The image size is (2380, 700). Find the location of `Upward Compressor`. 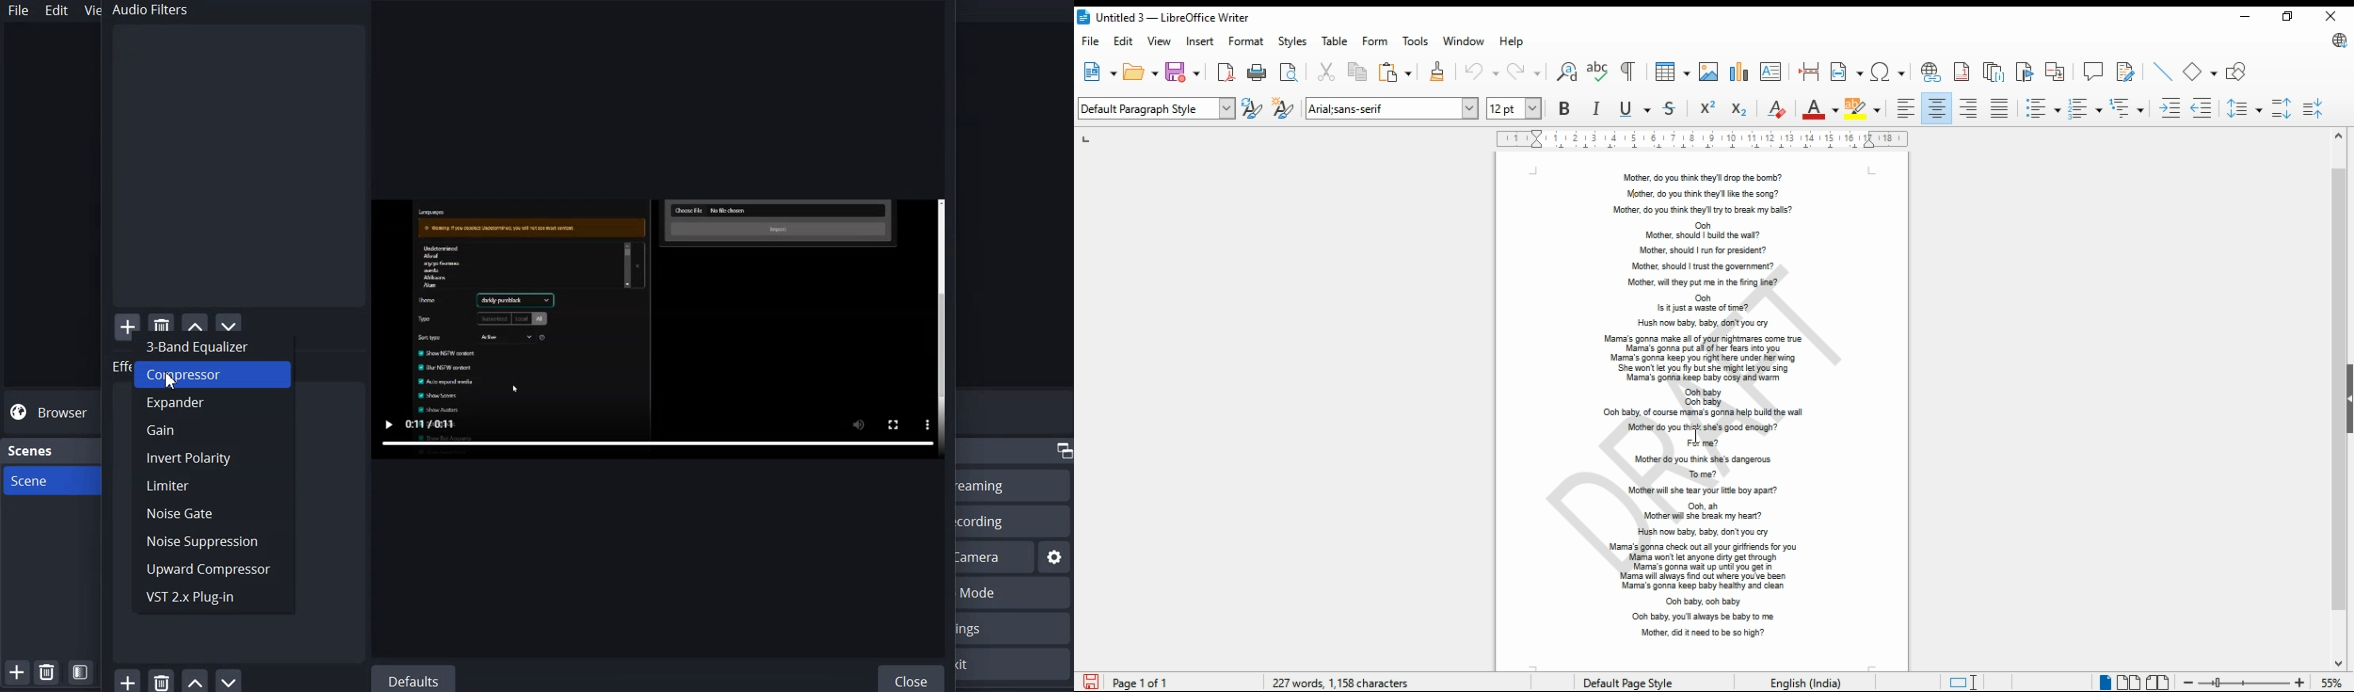

Upward Compressor is located at coordinates (211, 570).